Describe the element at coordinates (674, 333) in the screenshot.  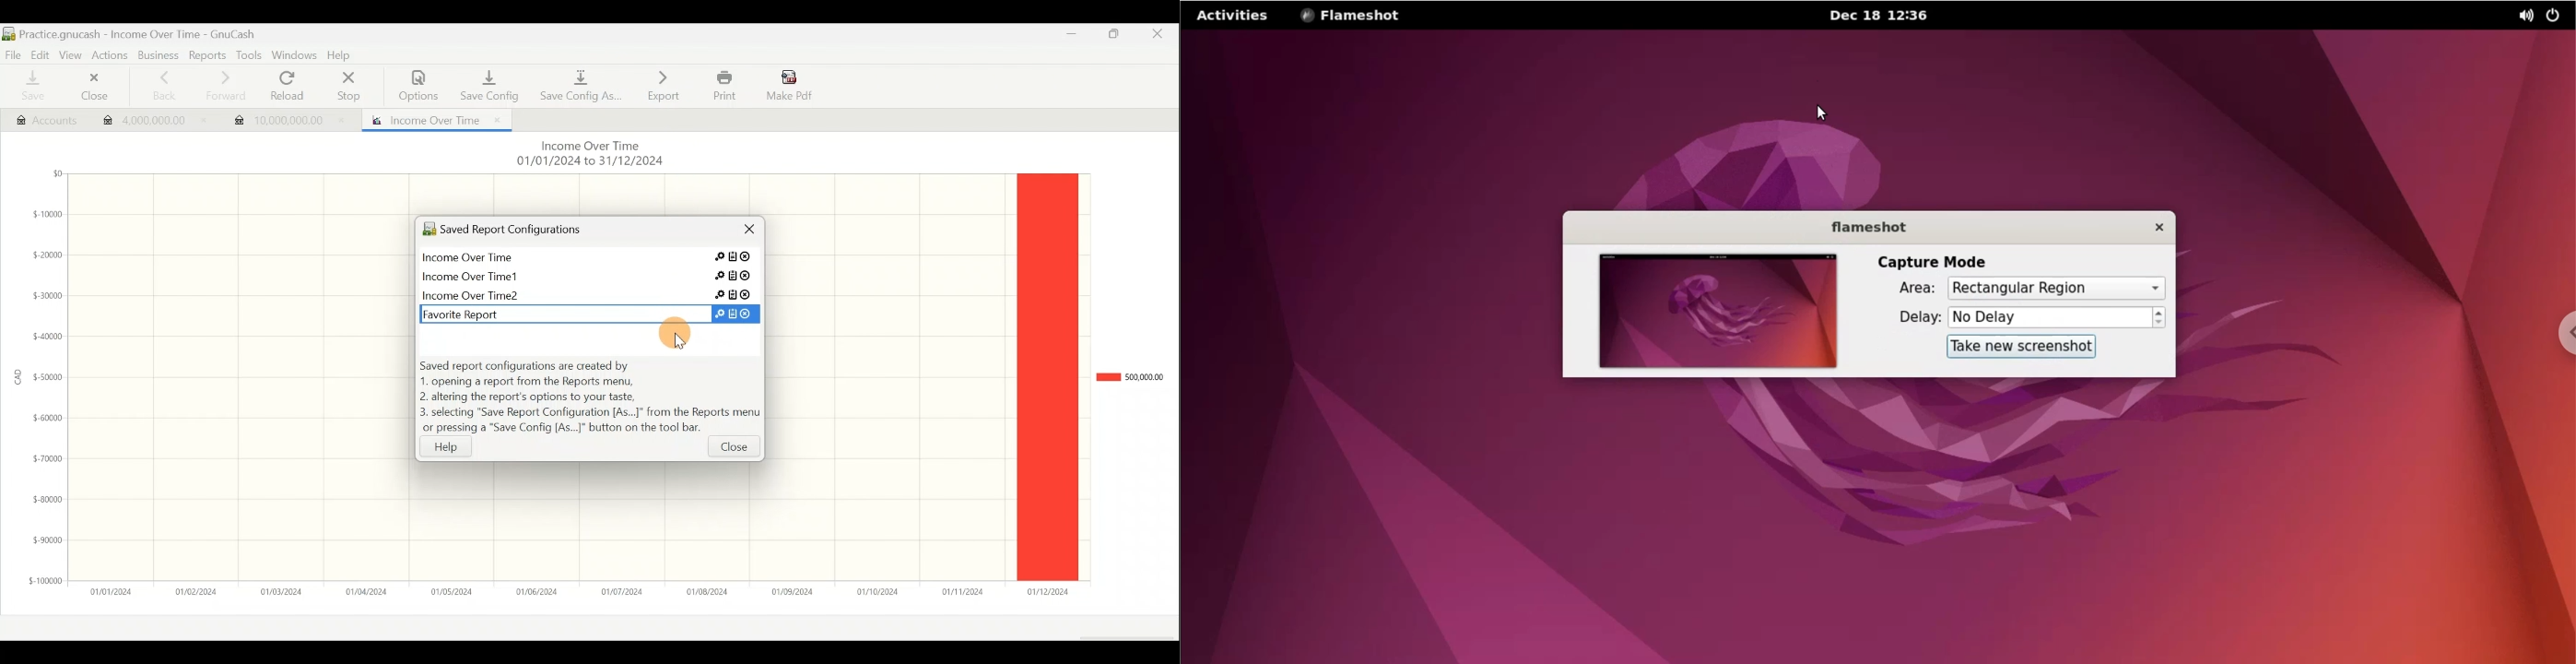
I see `Cursor` at that location.